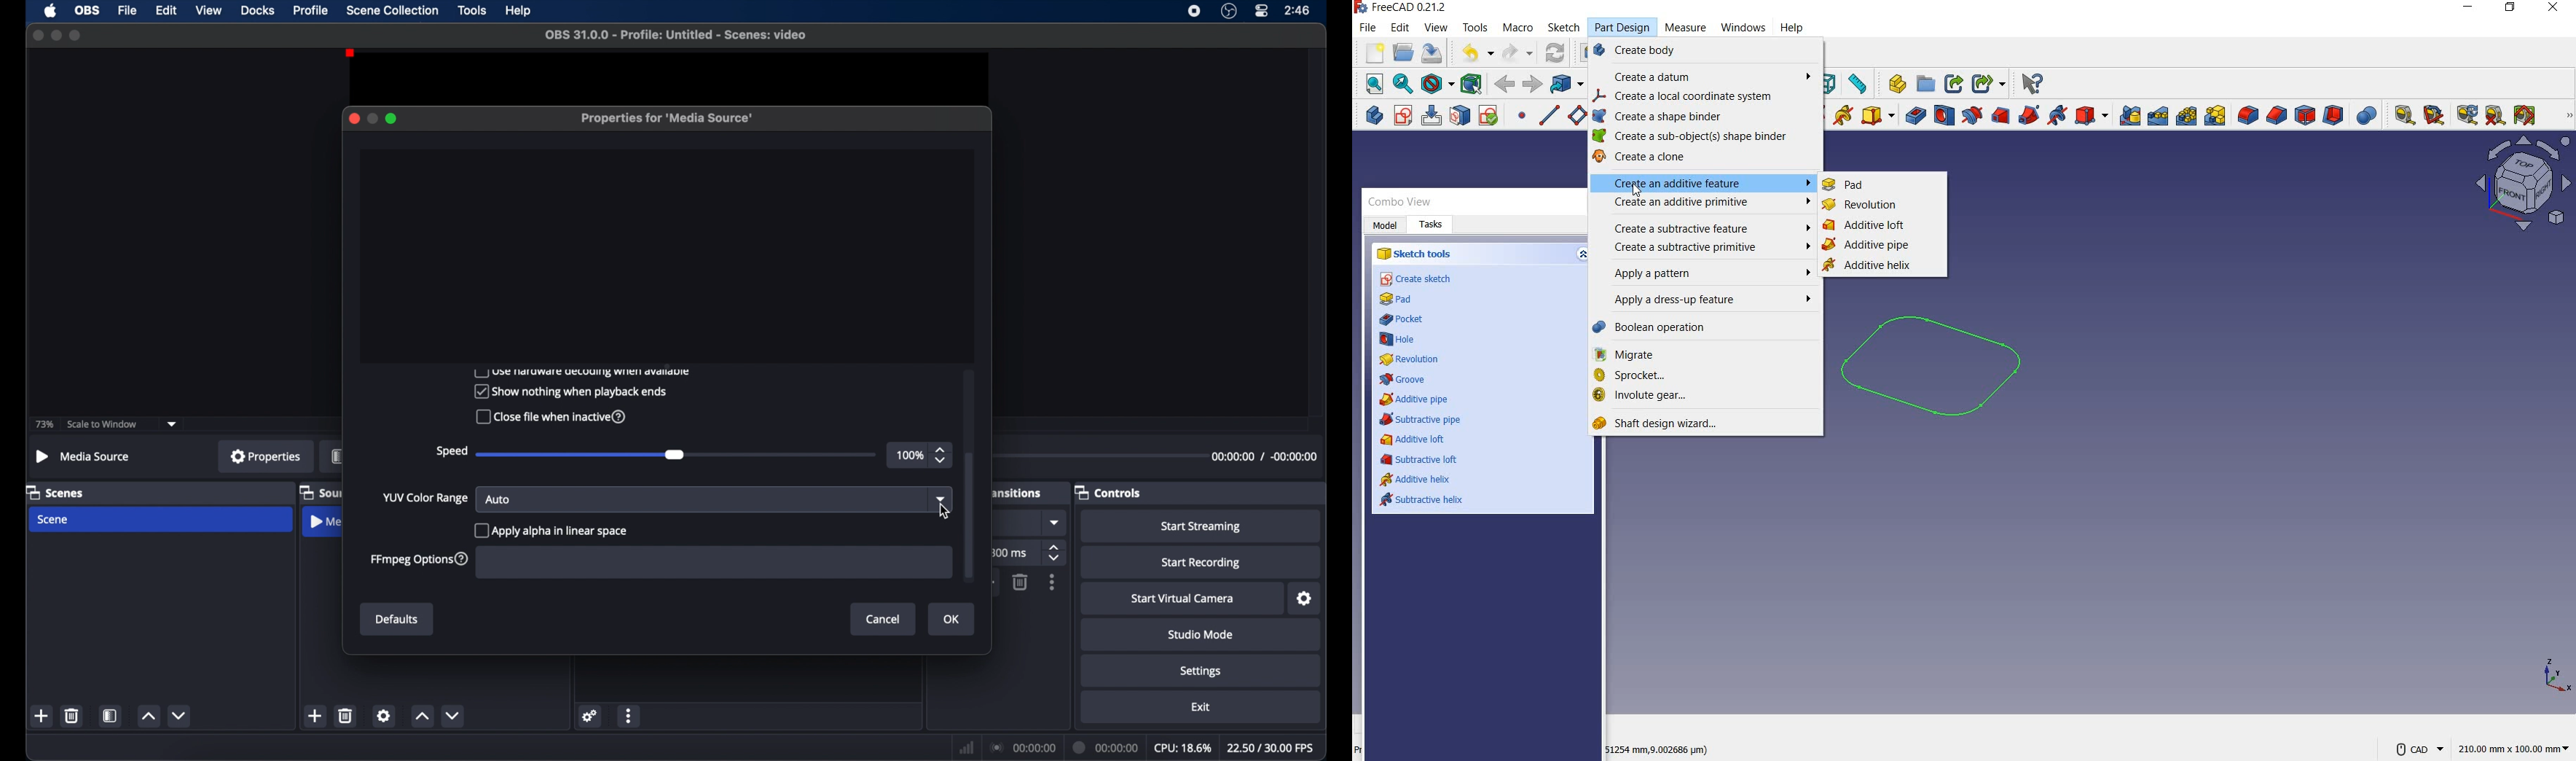  What do you see at coordinates (884, 619) in the screenshot?
I see `cancel` at bounding box center [884, 619].